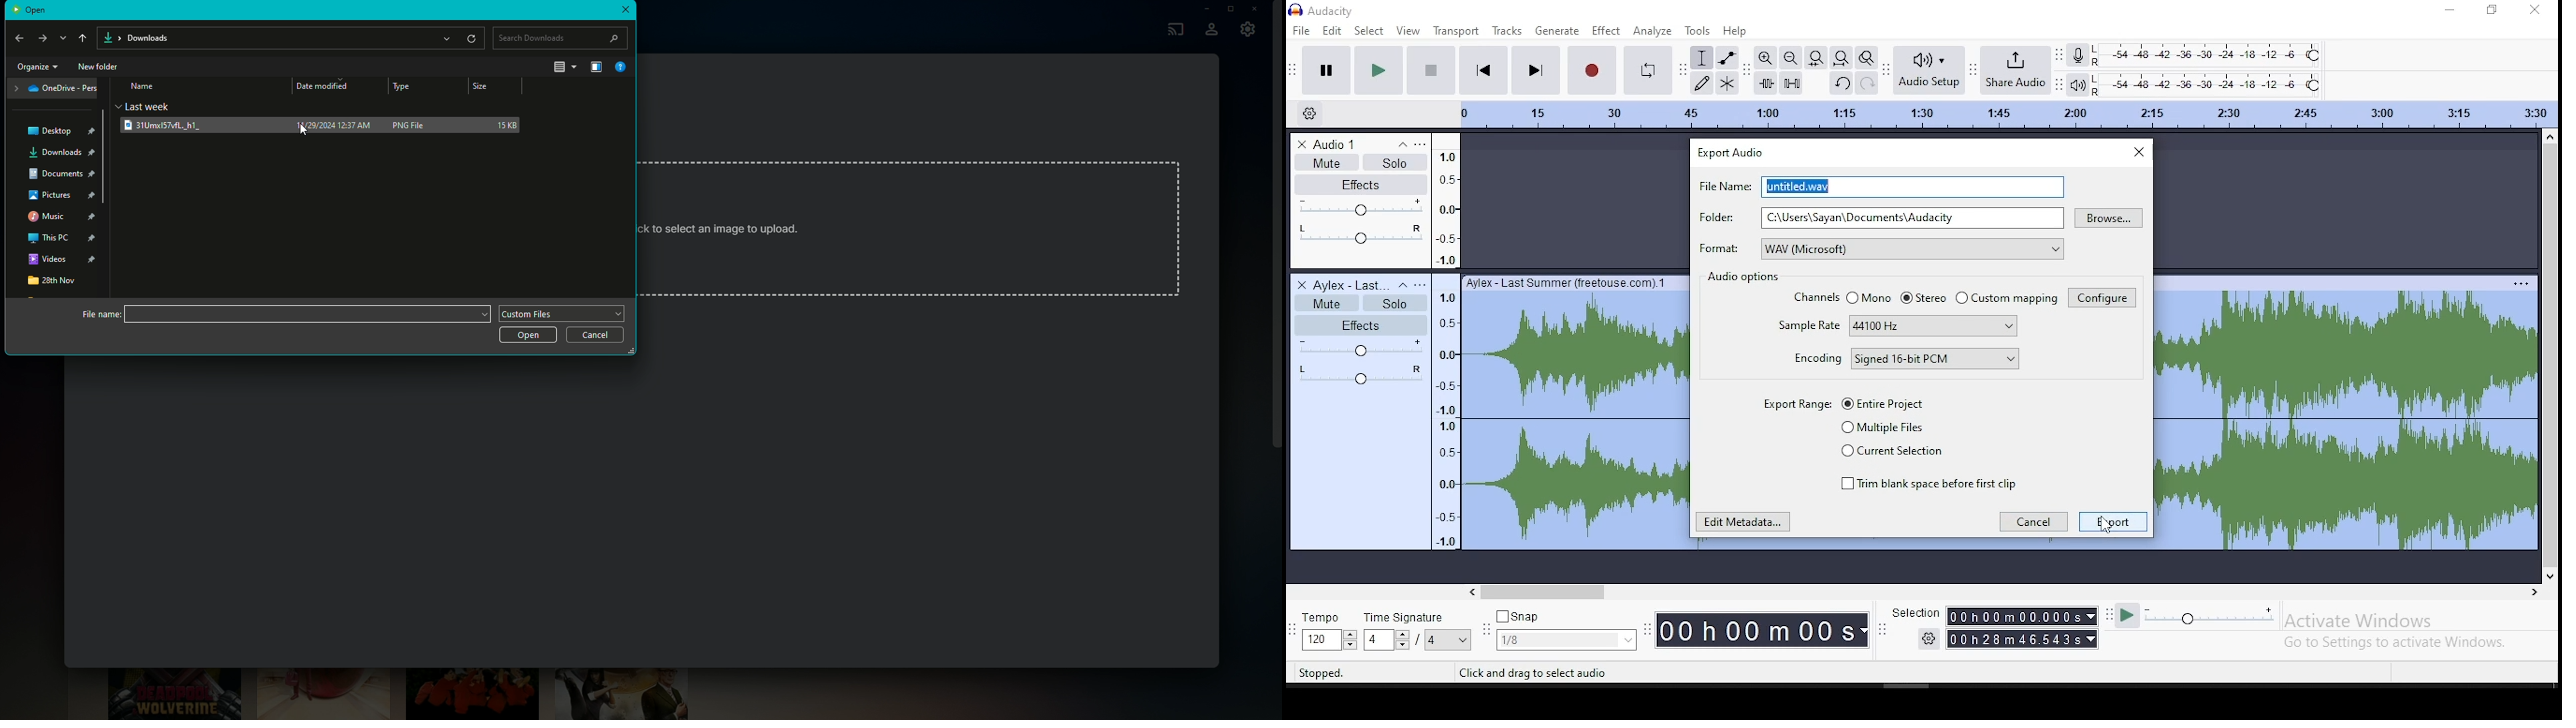  What do you see at coordinates (1360, 233) in the screenshot?
I see `pan` at bounding box center [1360, 233].